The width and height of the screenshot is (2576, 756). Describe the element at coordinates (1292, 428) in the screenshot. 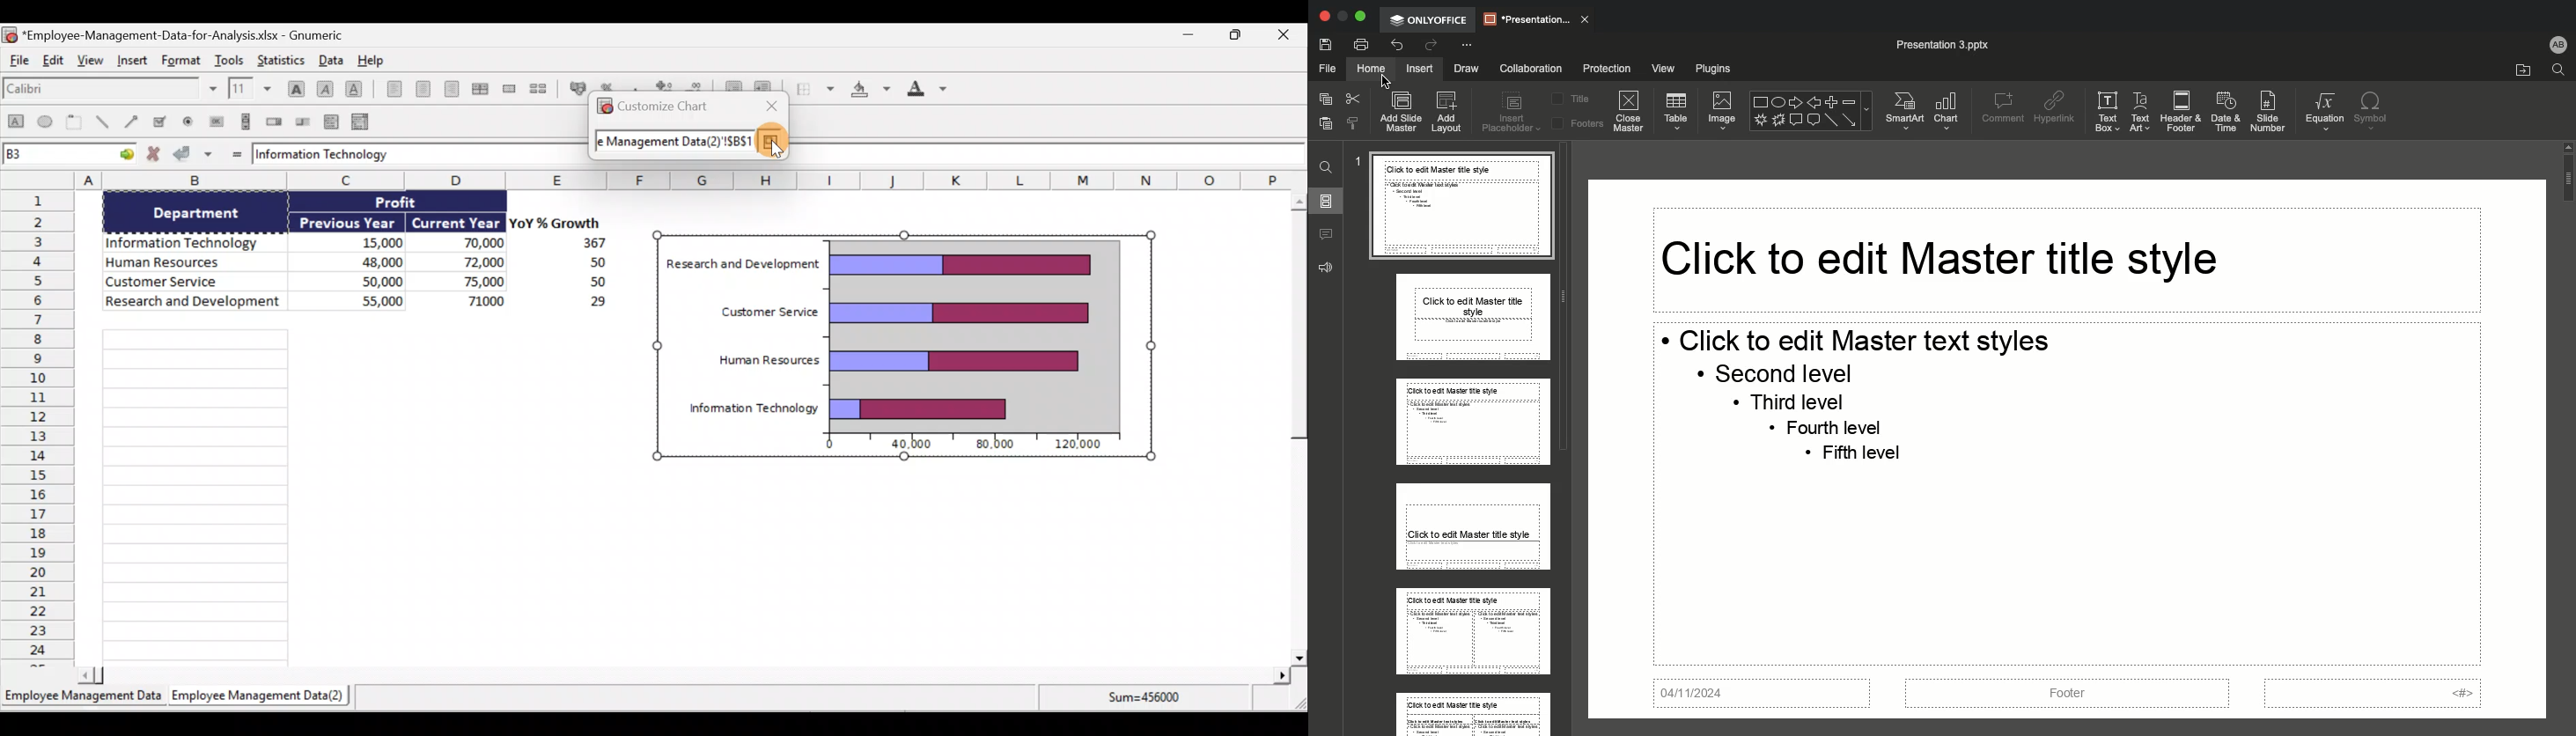

I see `Scroll bar` at that location.